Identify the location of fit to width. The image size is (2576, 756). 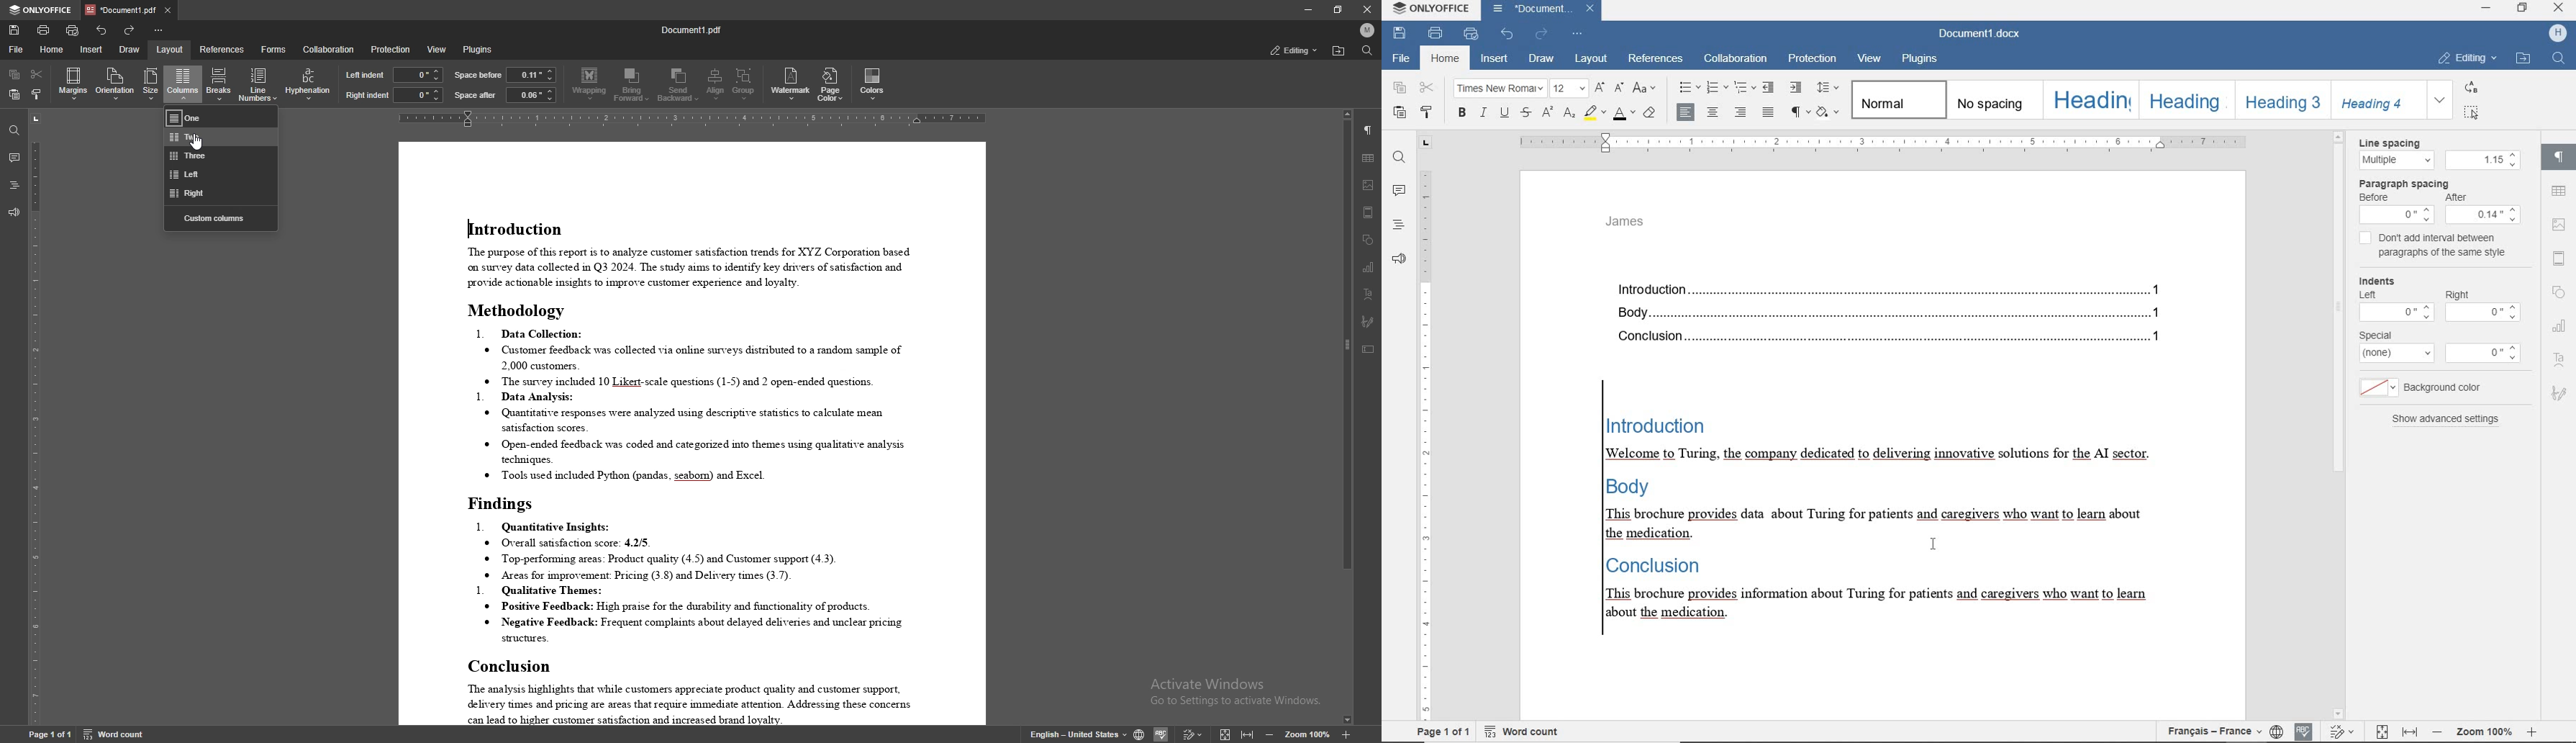
(1249, 734).